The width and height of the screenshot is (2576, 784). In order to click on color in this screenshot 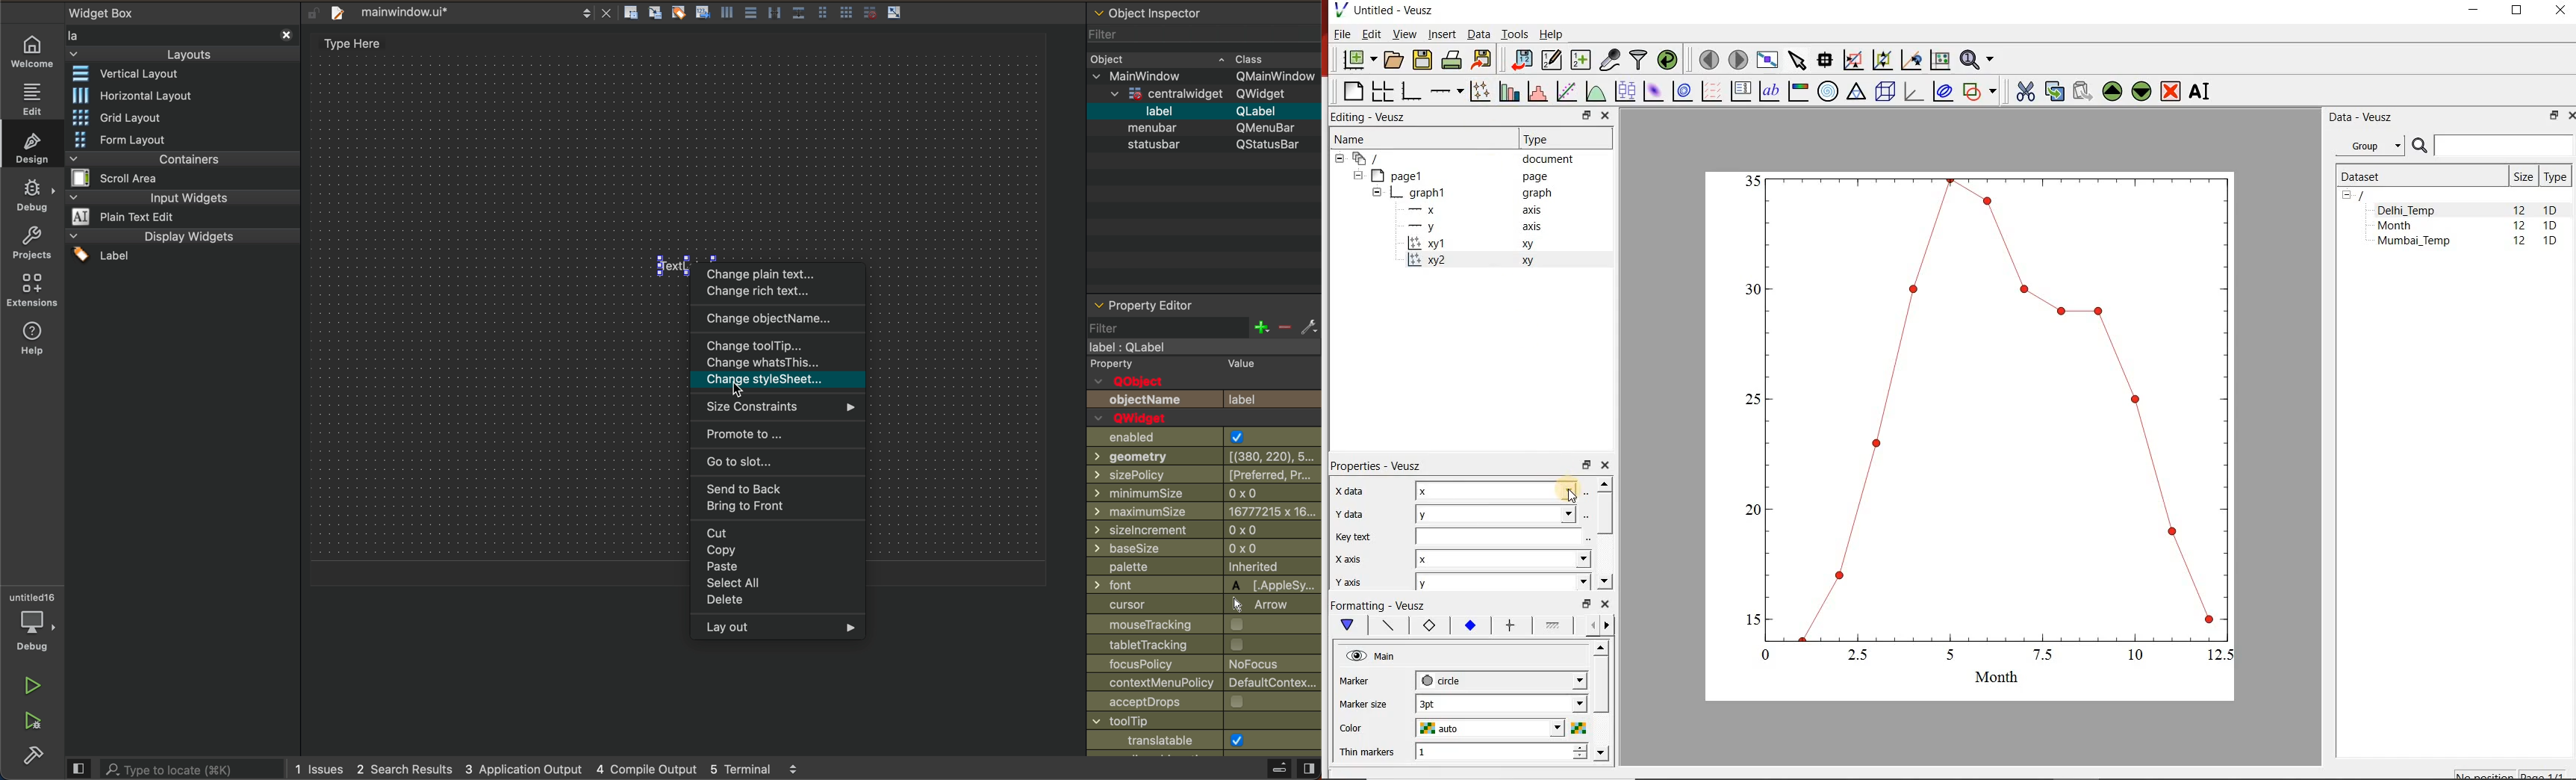, I will do `click(1364, 728)`.